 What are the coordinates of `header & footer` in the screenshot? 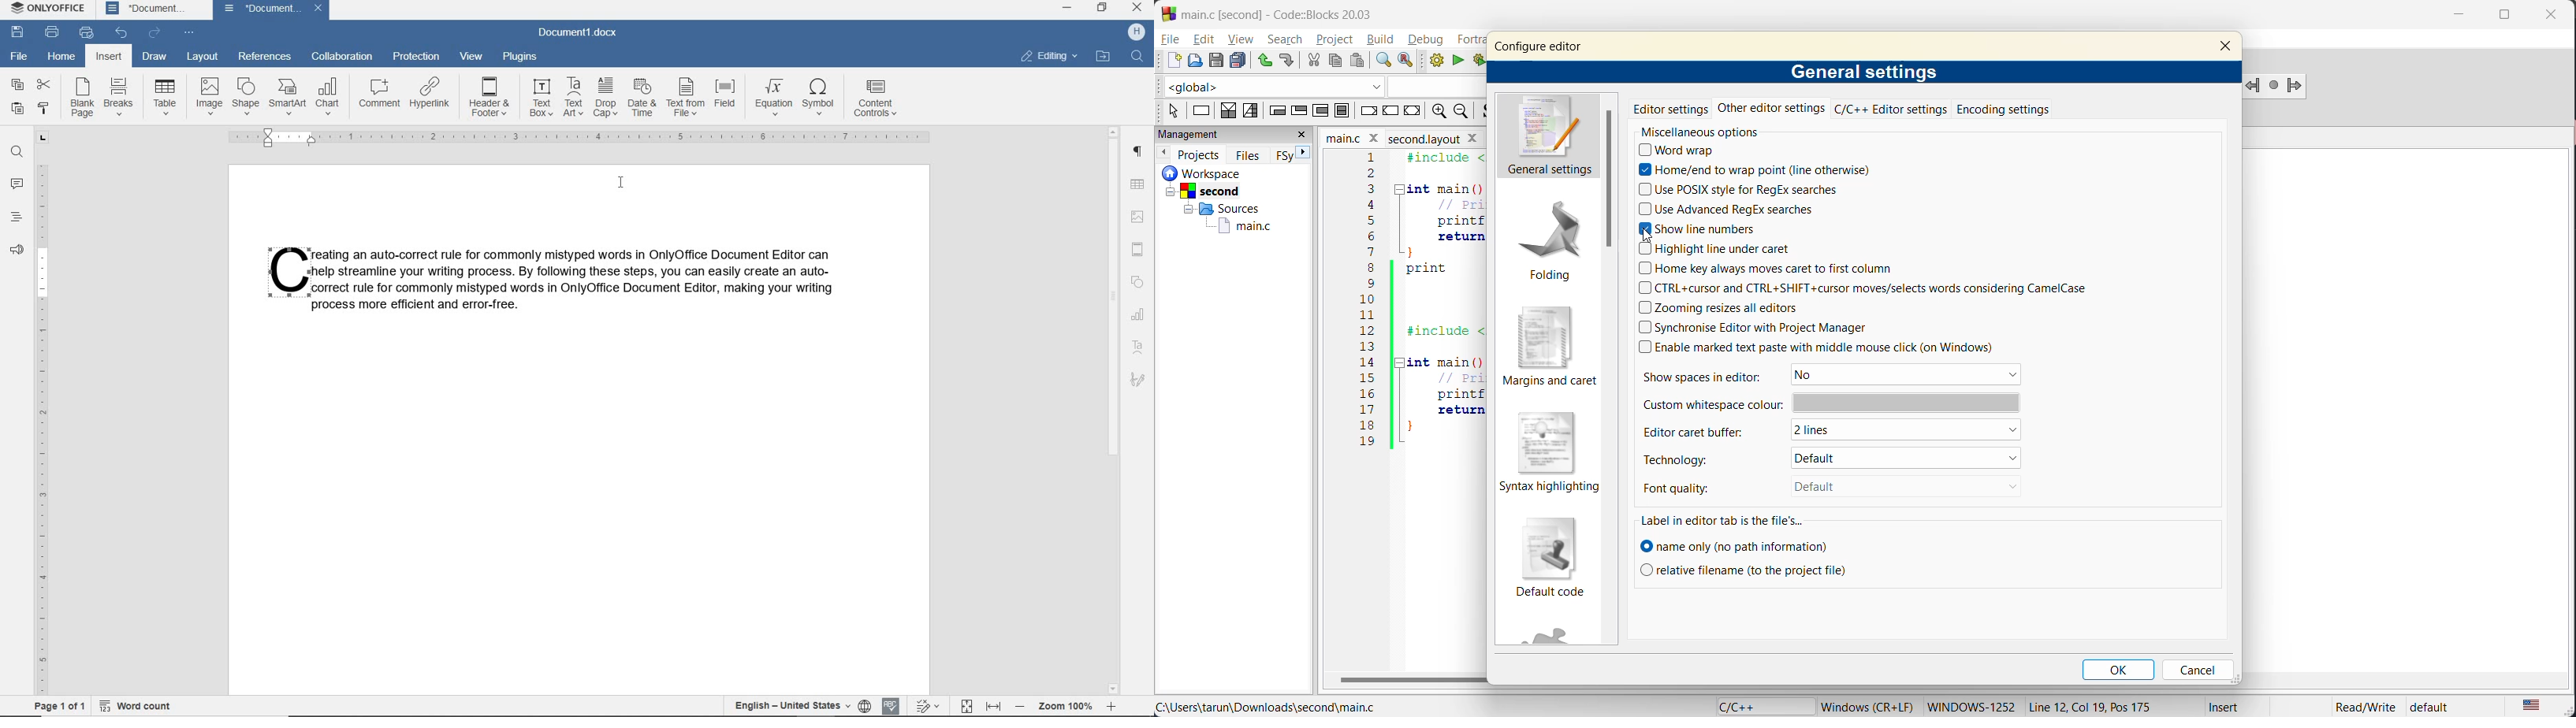 It's located at (1141, 247).